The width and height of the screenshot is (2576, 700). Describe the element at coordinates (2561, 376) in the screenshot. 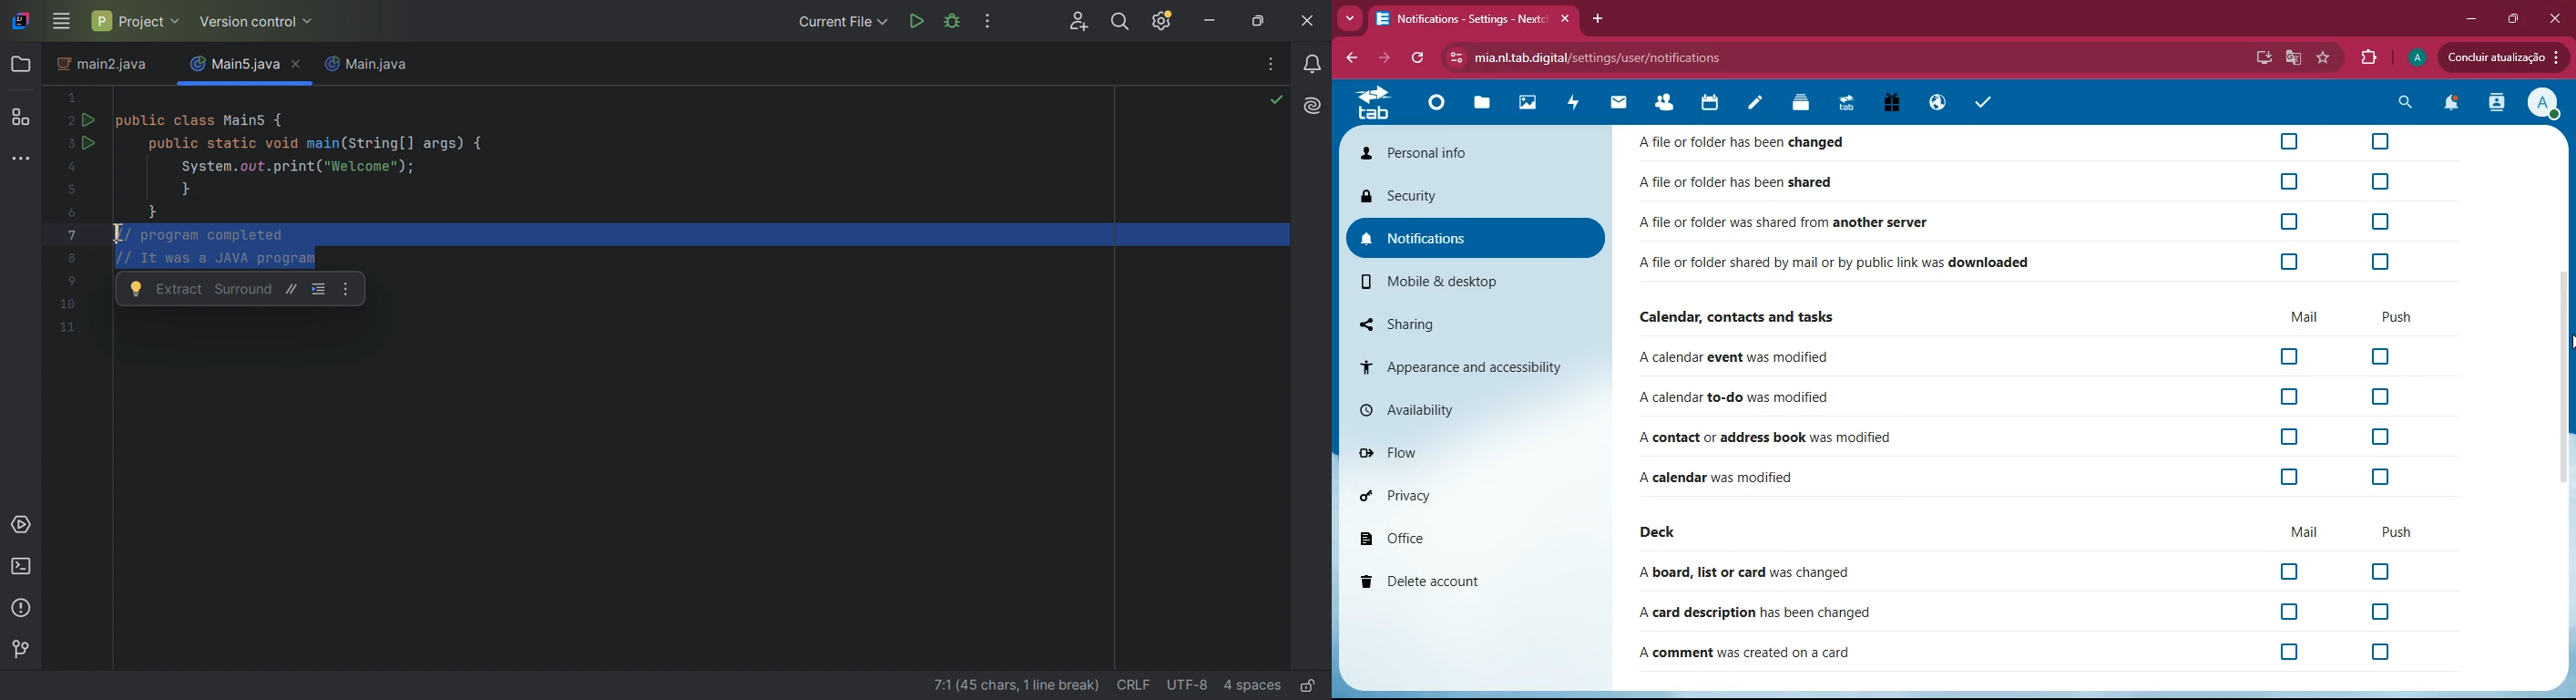

I see `scroll bar ` at that location.